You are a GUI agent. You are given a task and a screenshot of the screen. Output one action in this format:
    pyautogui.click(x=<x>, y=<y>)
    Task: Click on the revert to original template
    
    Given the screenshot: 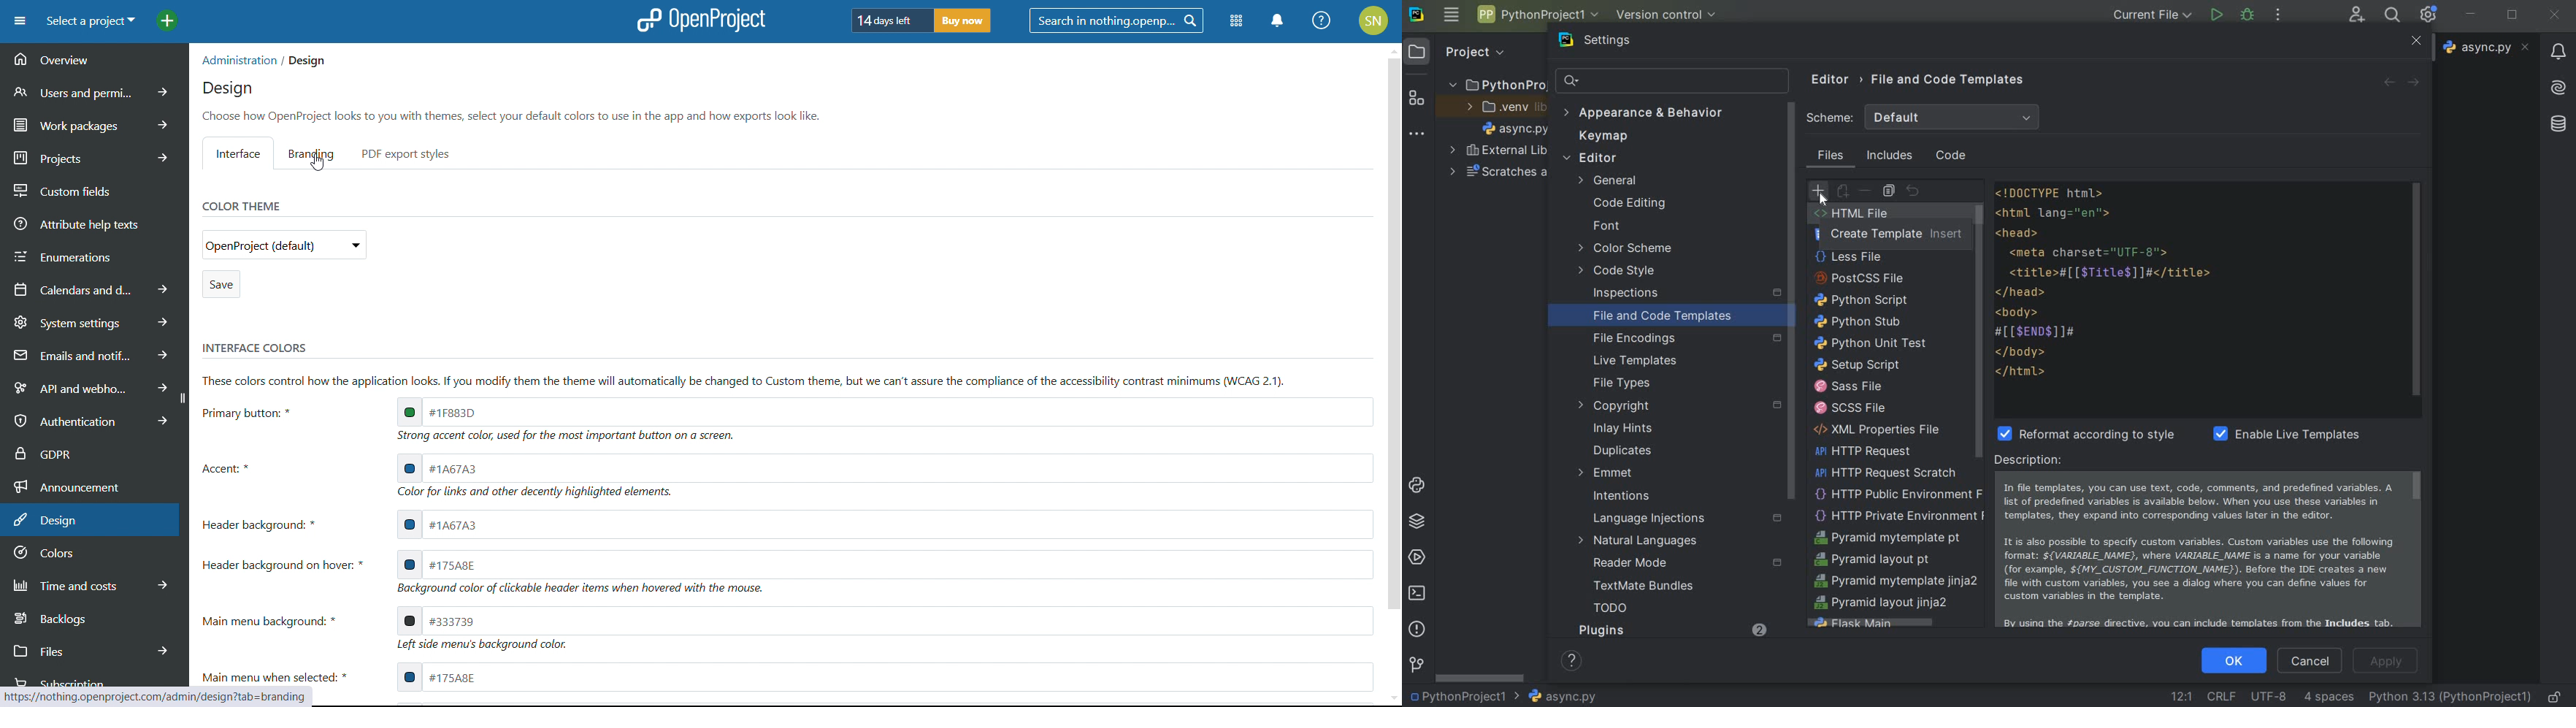 What is the action you would take?
    pyautogui.click(x=1914, y=191)
    